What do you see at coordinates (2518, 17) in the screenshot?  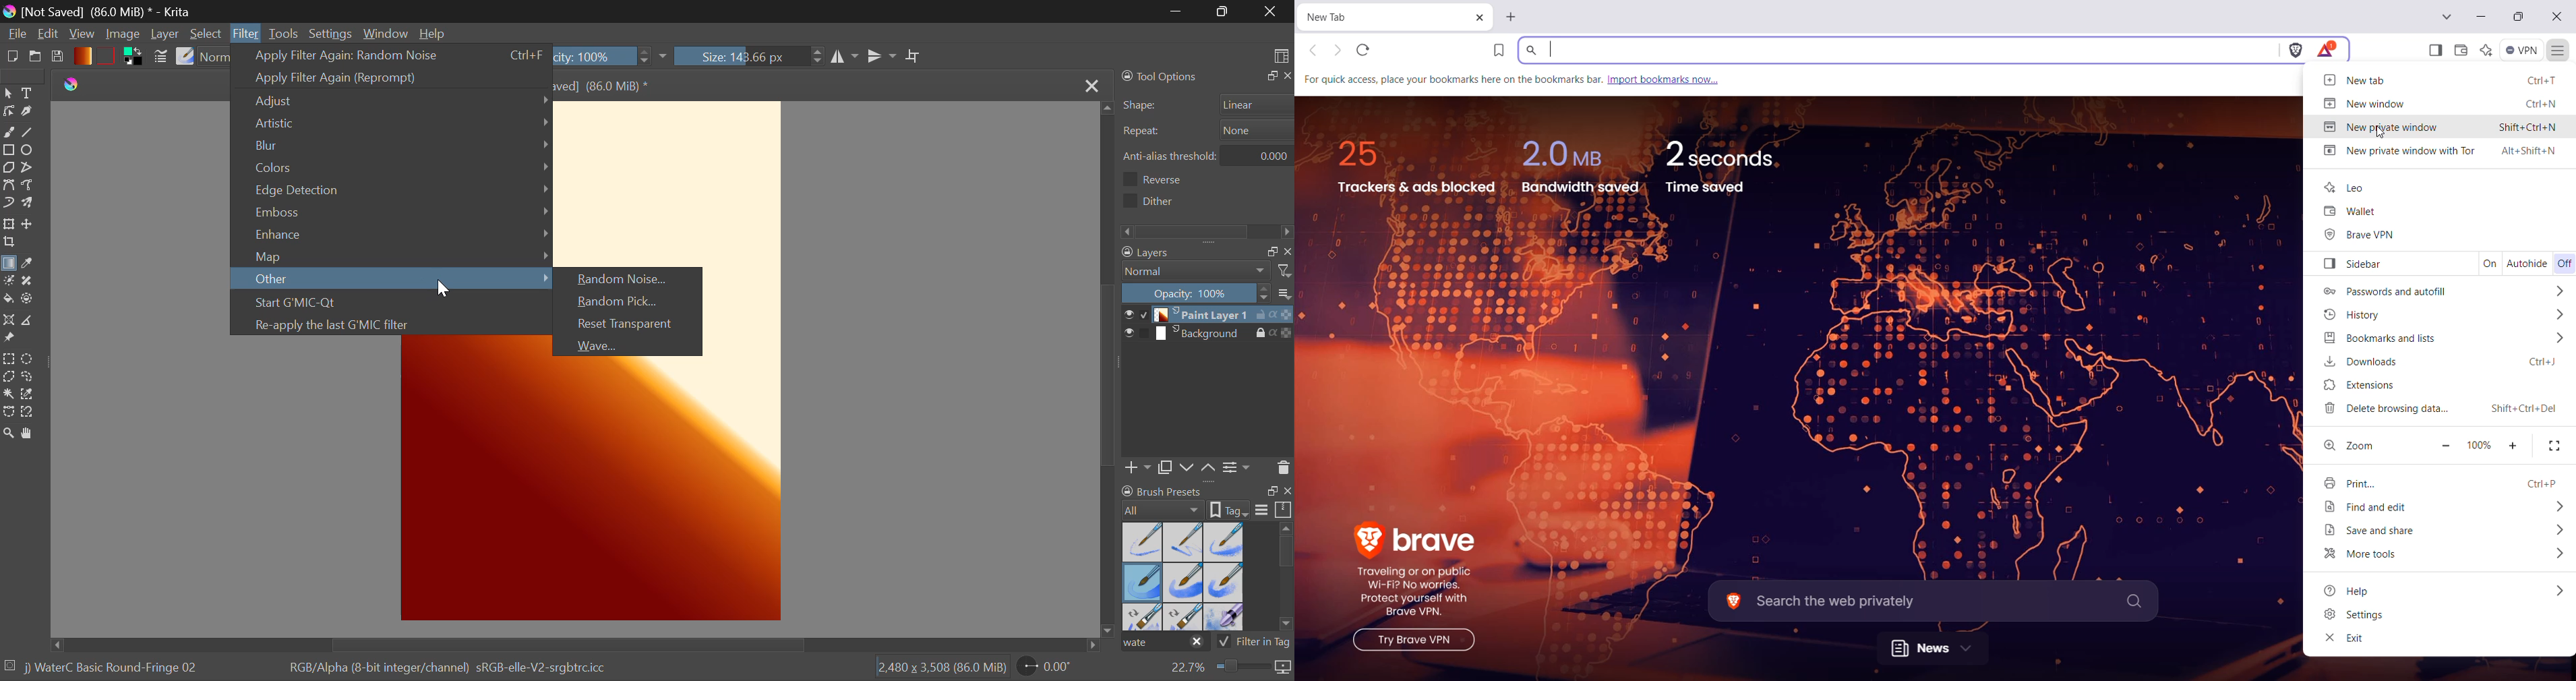 I see `Restore Down` at bounding box center [2518, 17].